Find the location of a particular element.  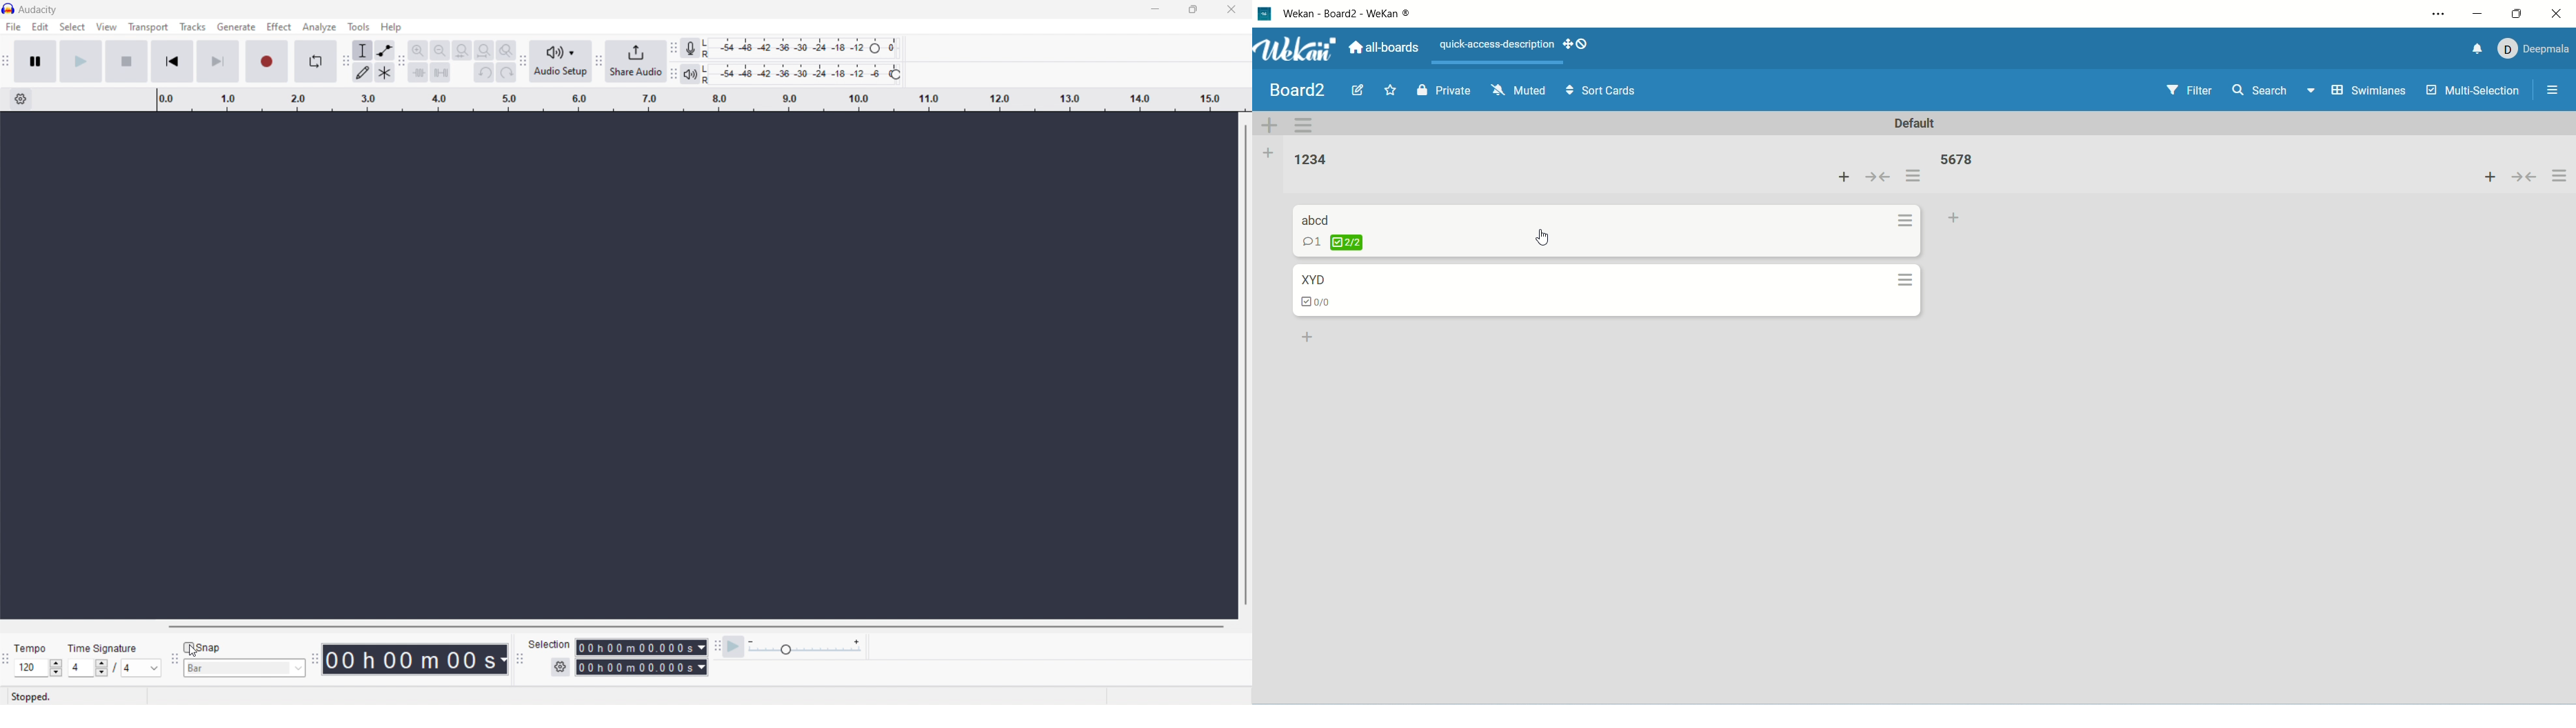

logo is located at coordinates (1263, 14).